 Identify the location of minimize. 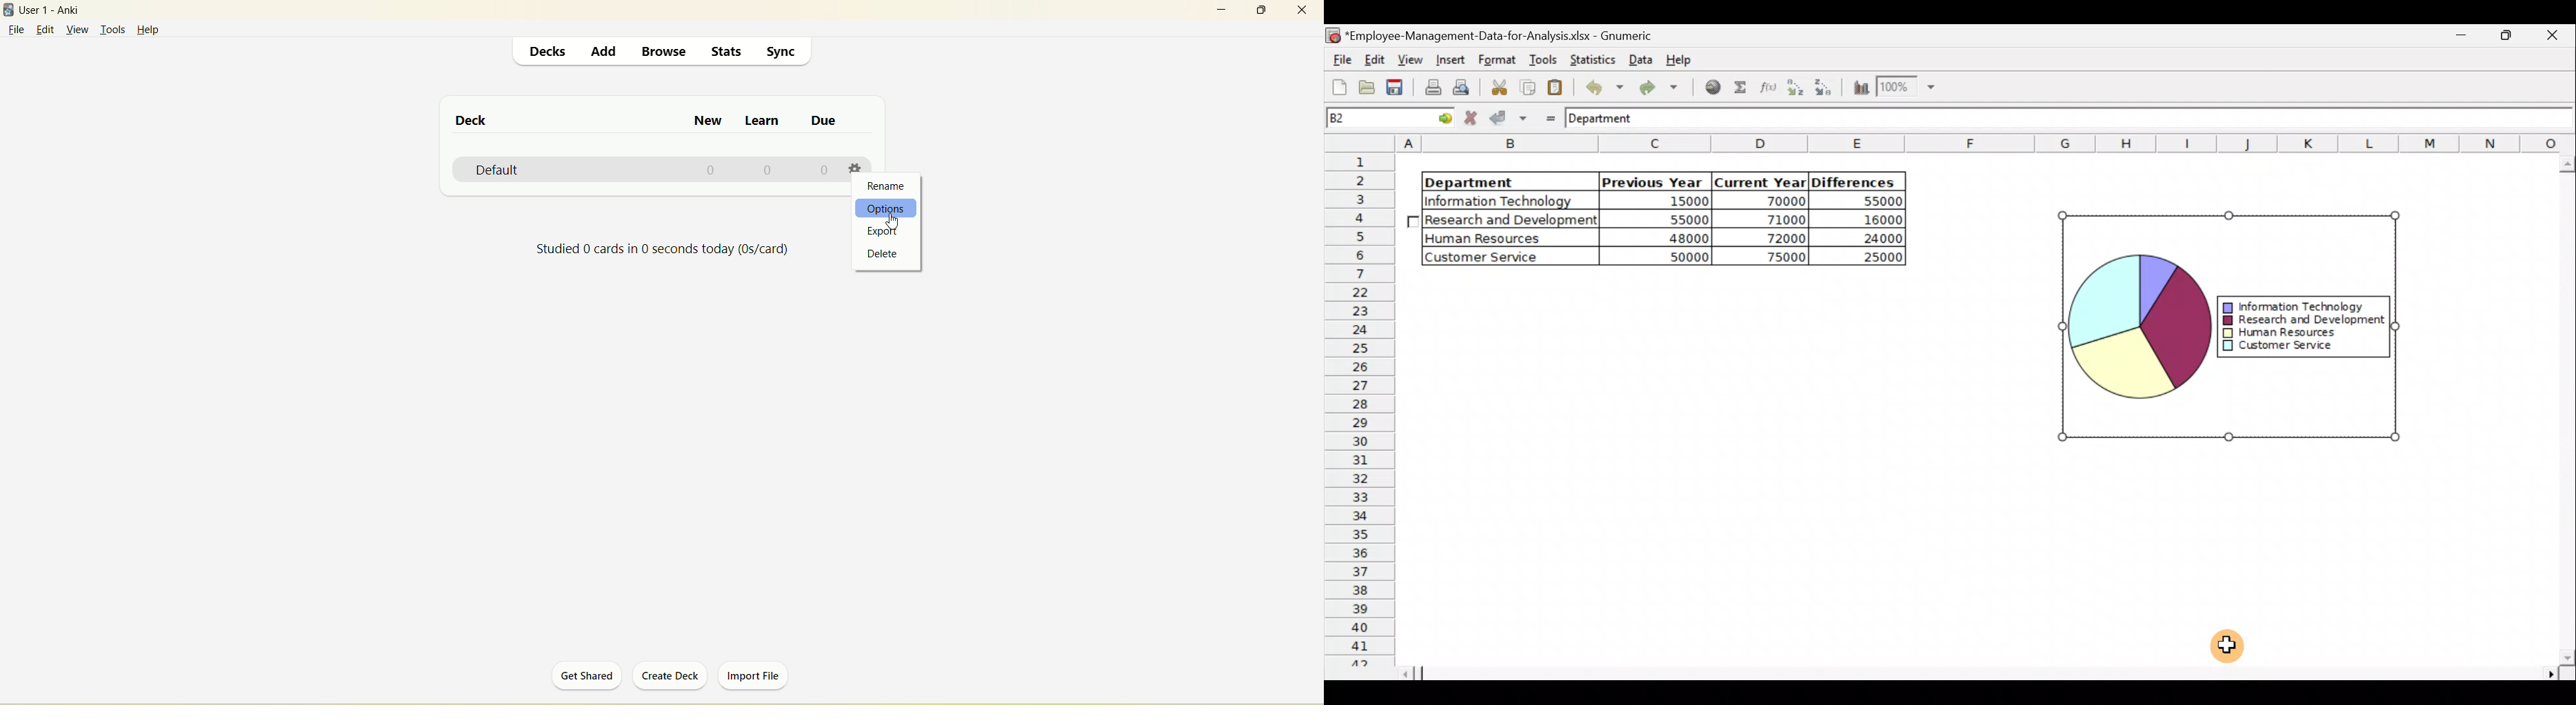
(1221, 8).